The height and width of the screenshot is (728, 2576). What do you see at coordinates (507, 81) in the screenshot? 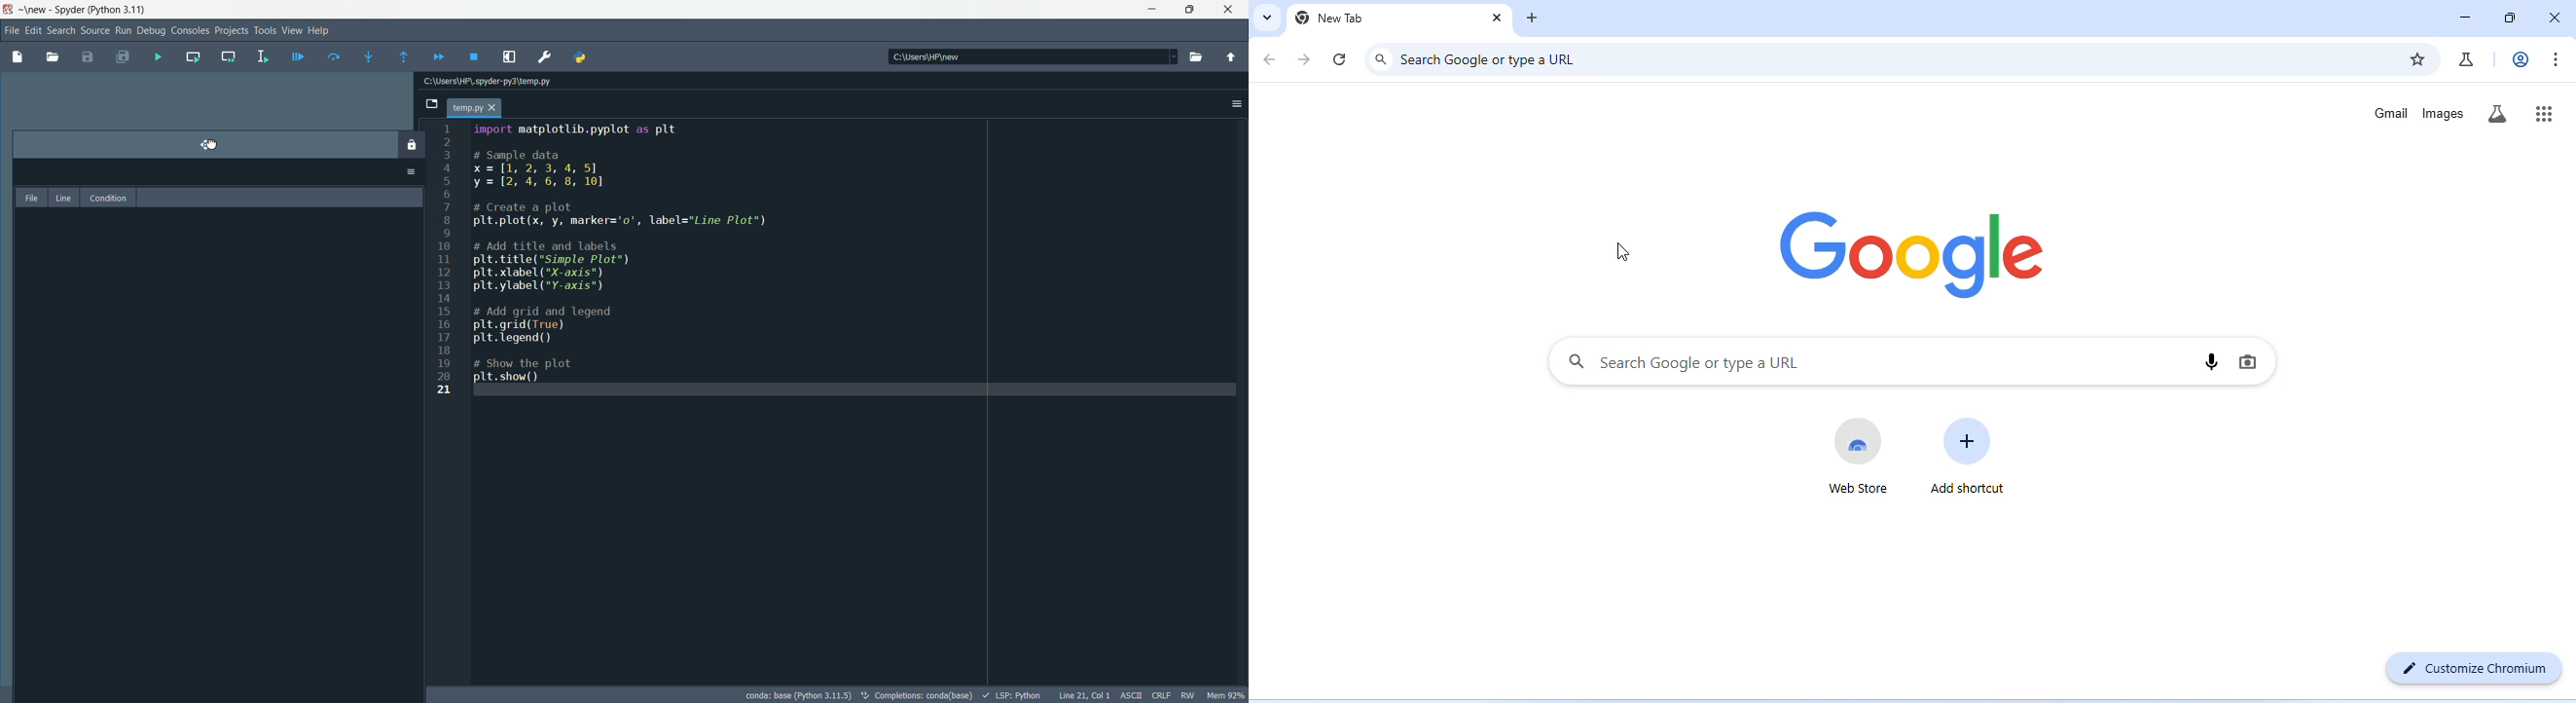
I see `© C:\Users\HP\.spyder-py3\temp.py` at bounding box center [507, 81].